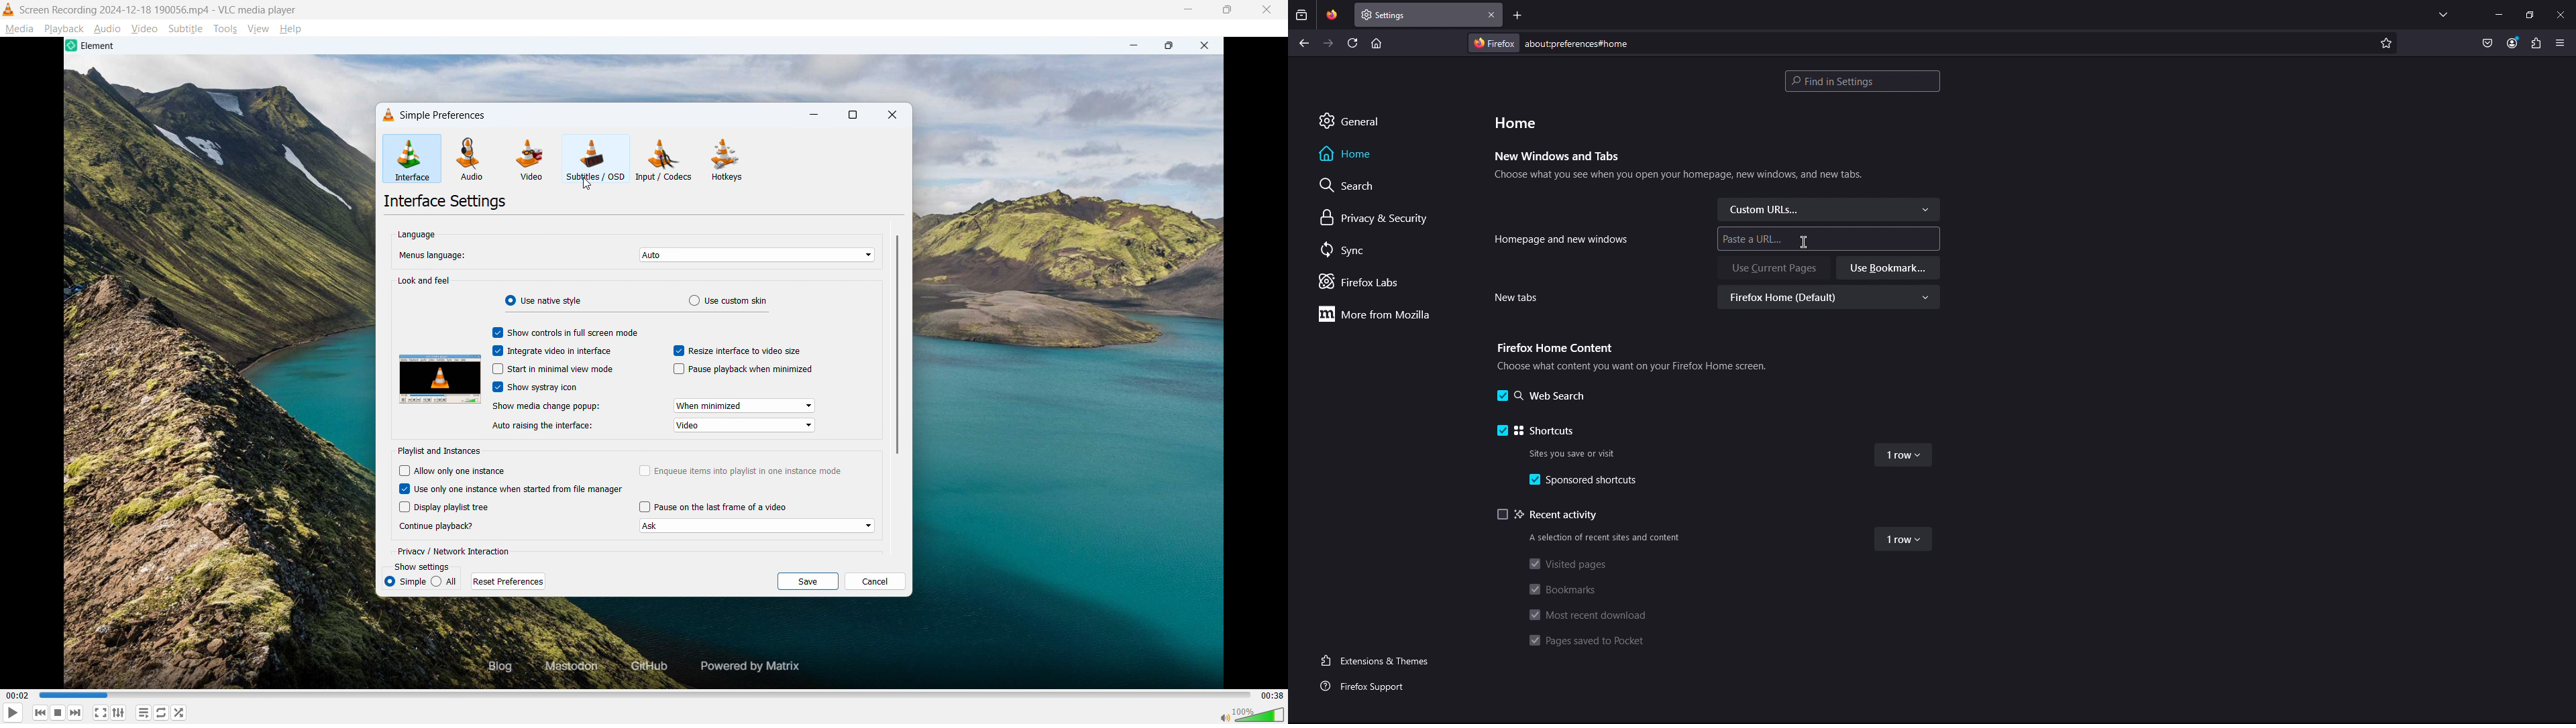 The height and width of the screenshot is (728, 2576). What do you see at coordinates (1373, 314) in the screenshot?
I see `More from Mozilla` at bounding box center [1373, 314].